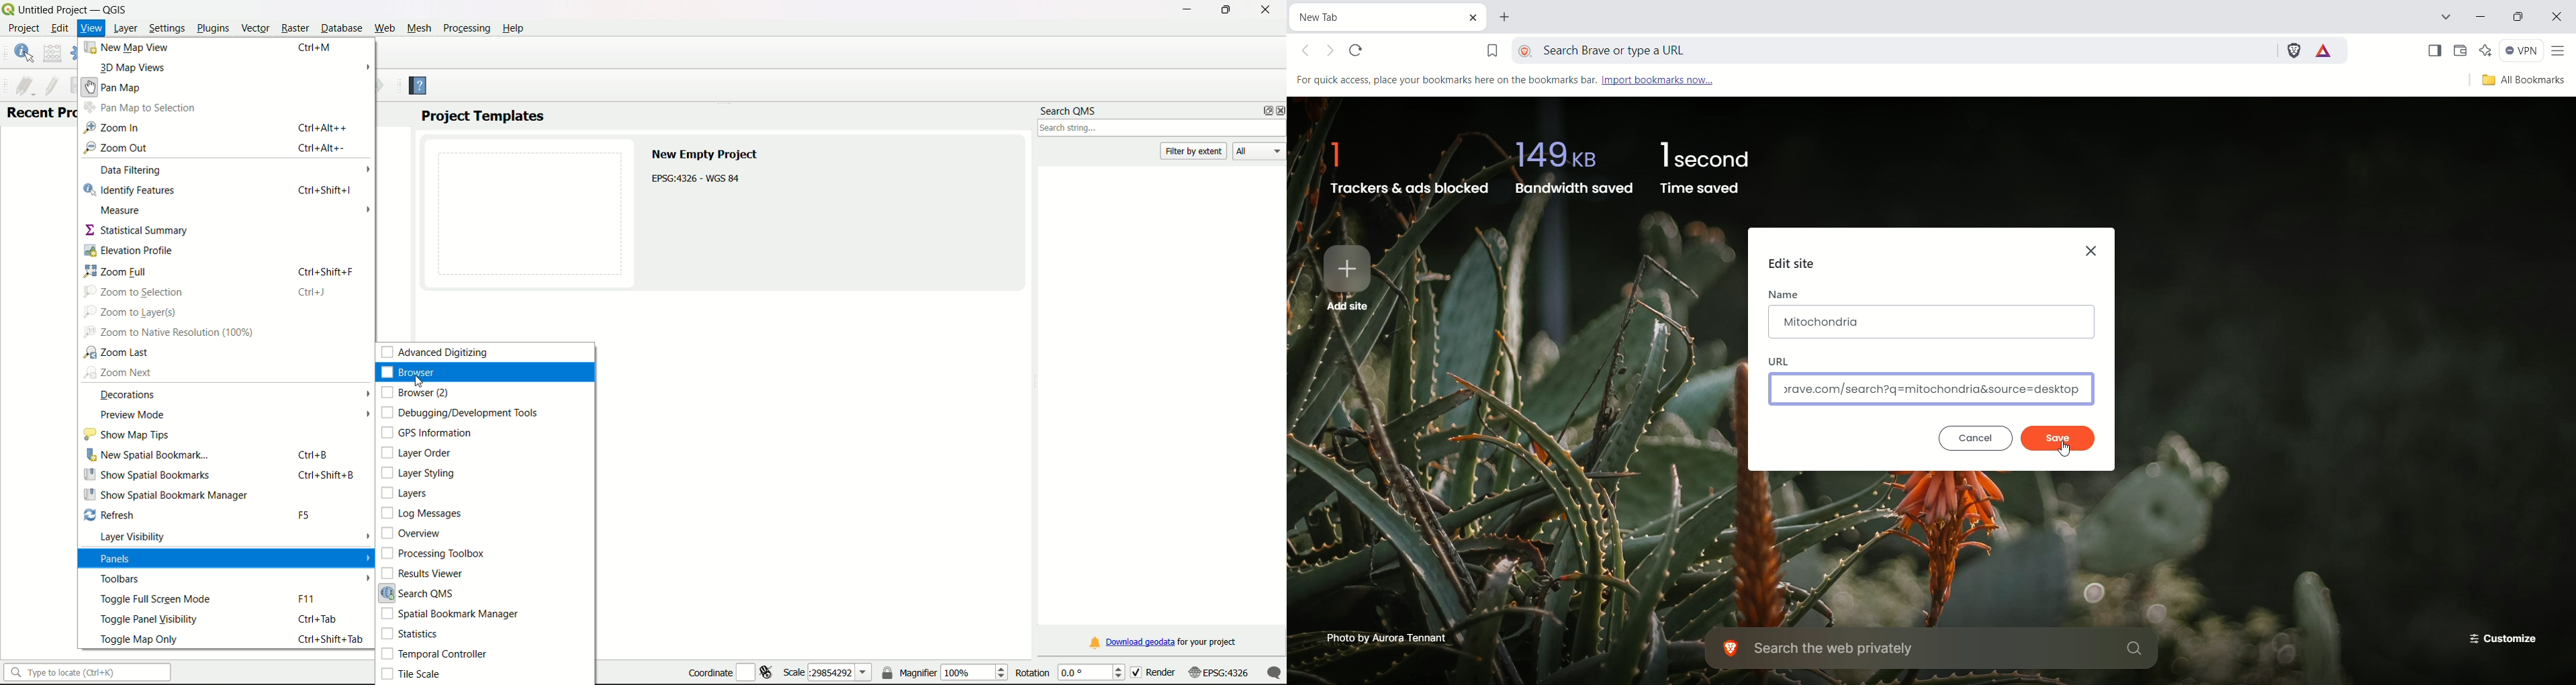  What do you see at coordinates (1571, 165) in the screenshot?
I see `bandwidth saved` at bounding box center [1571, 165].